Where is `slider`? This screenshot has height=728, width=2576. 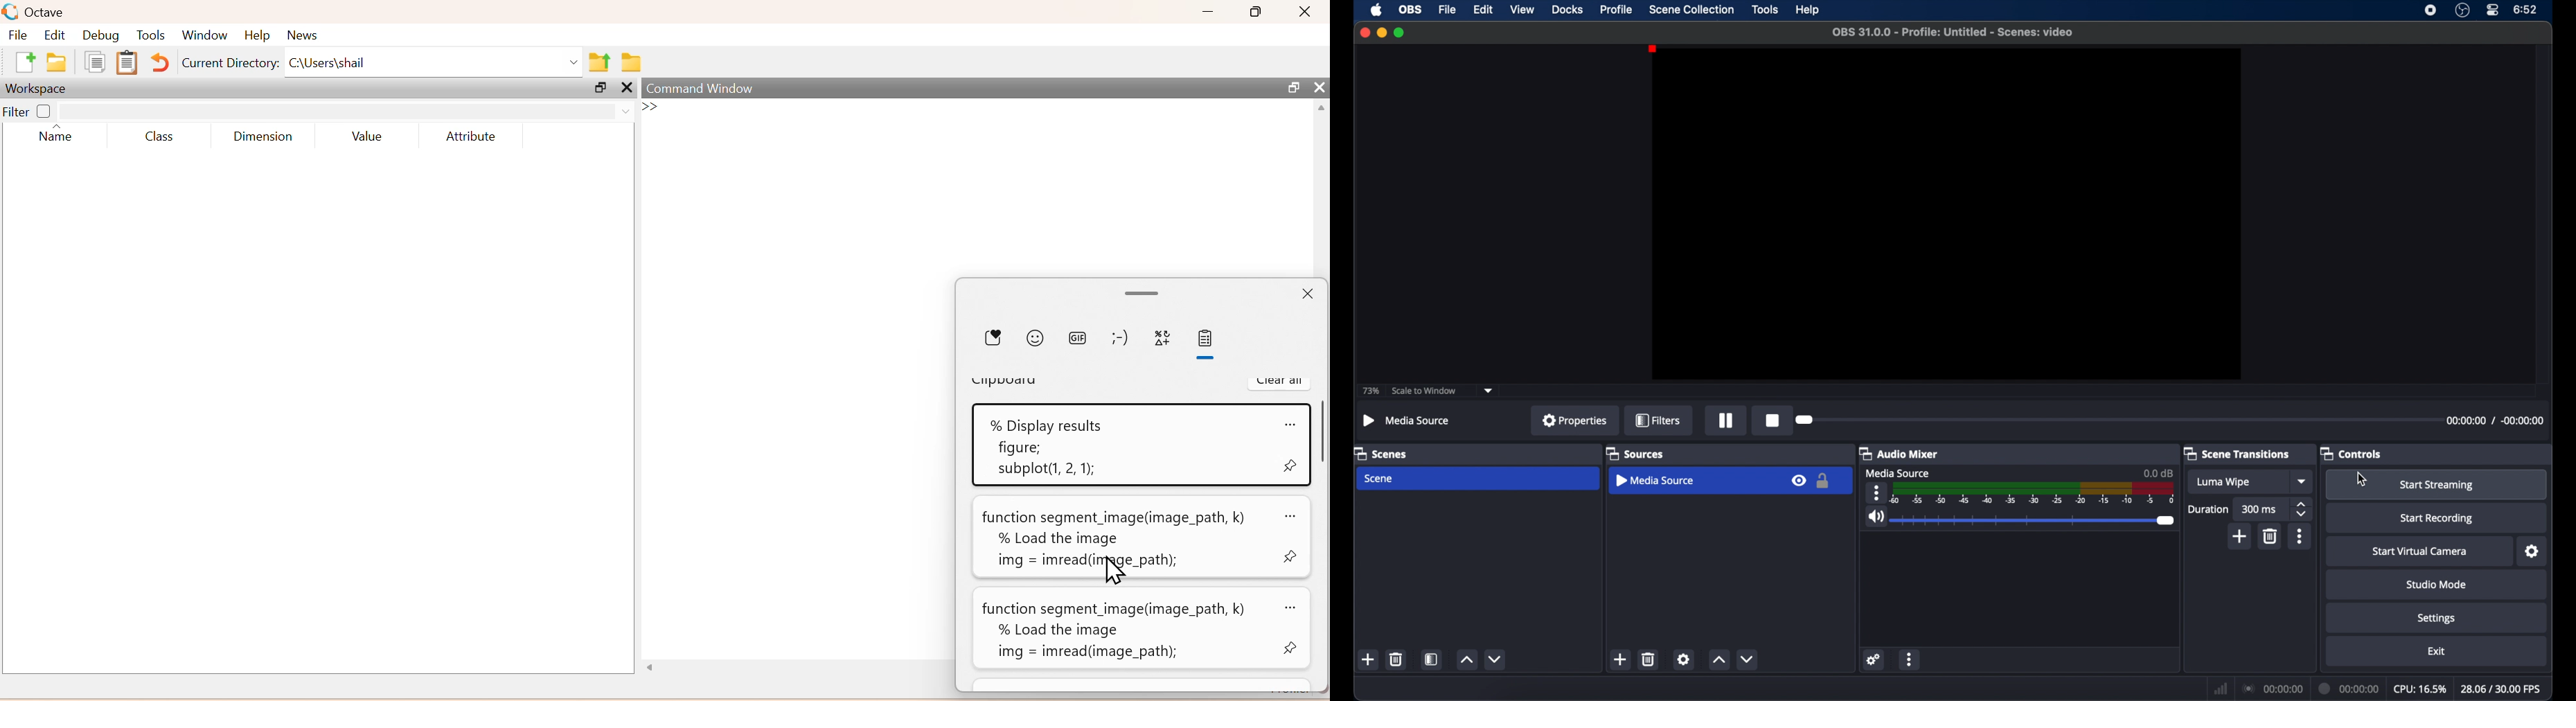 slider is located at coordinates (2034, 521).